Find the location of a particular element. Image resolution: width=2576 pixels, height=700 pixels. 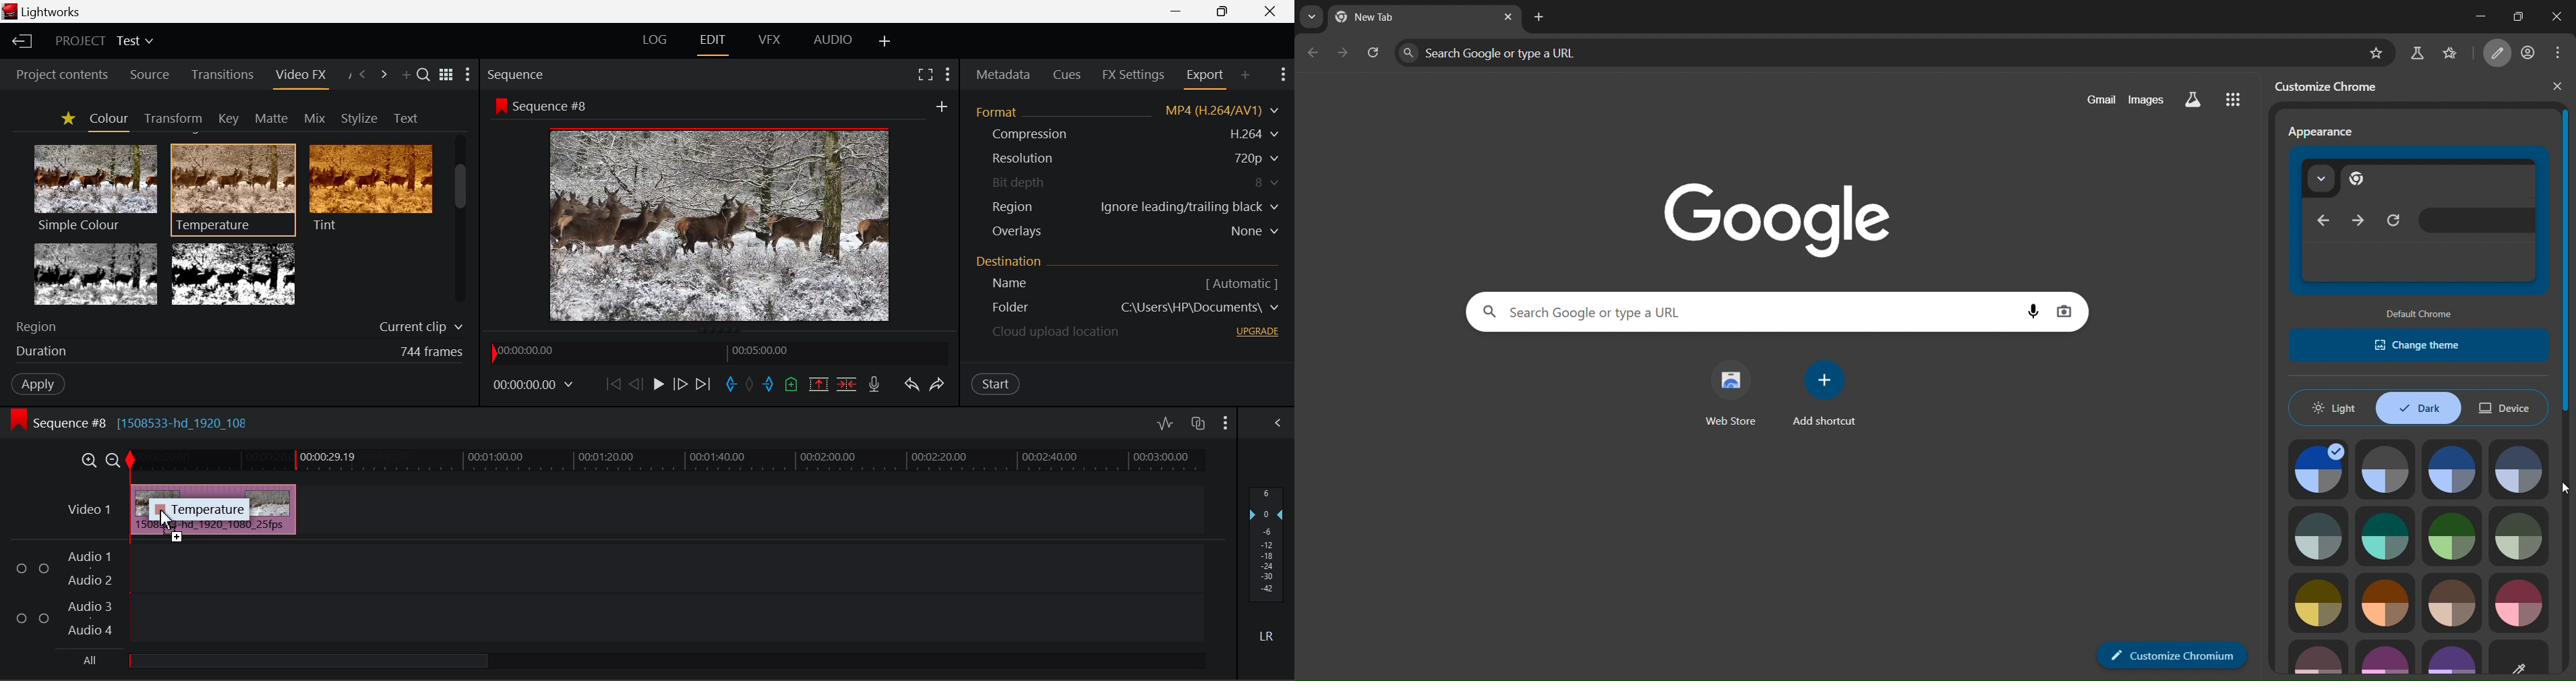

All is located at coordinates (90, 659).